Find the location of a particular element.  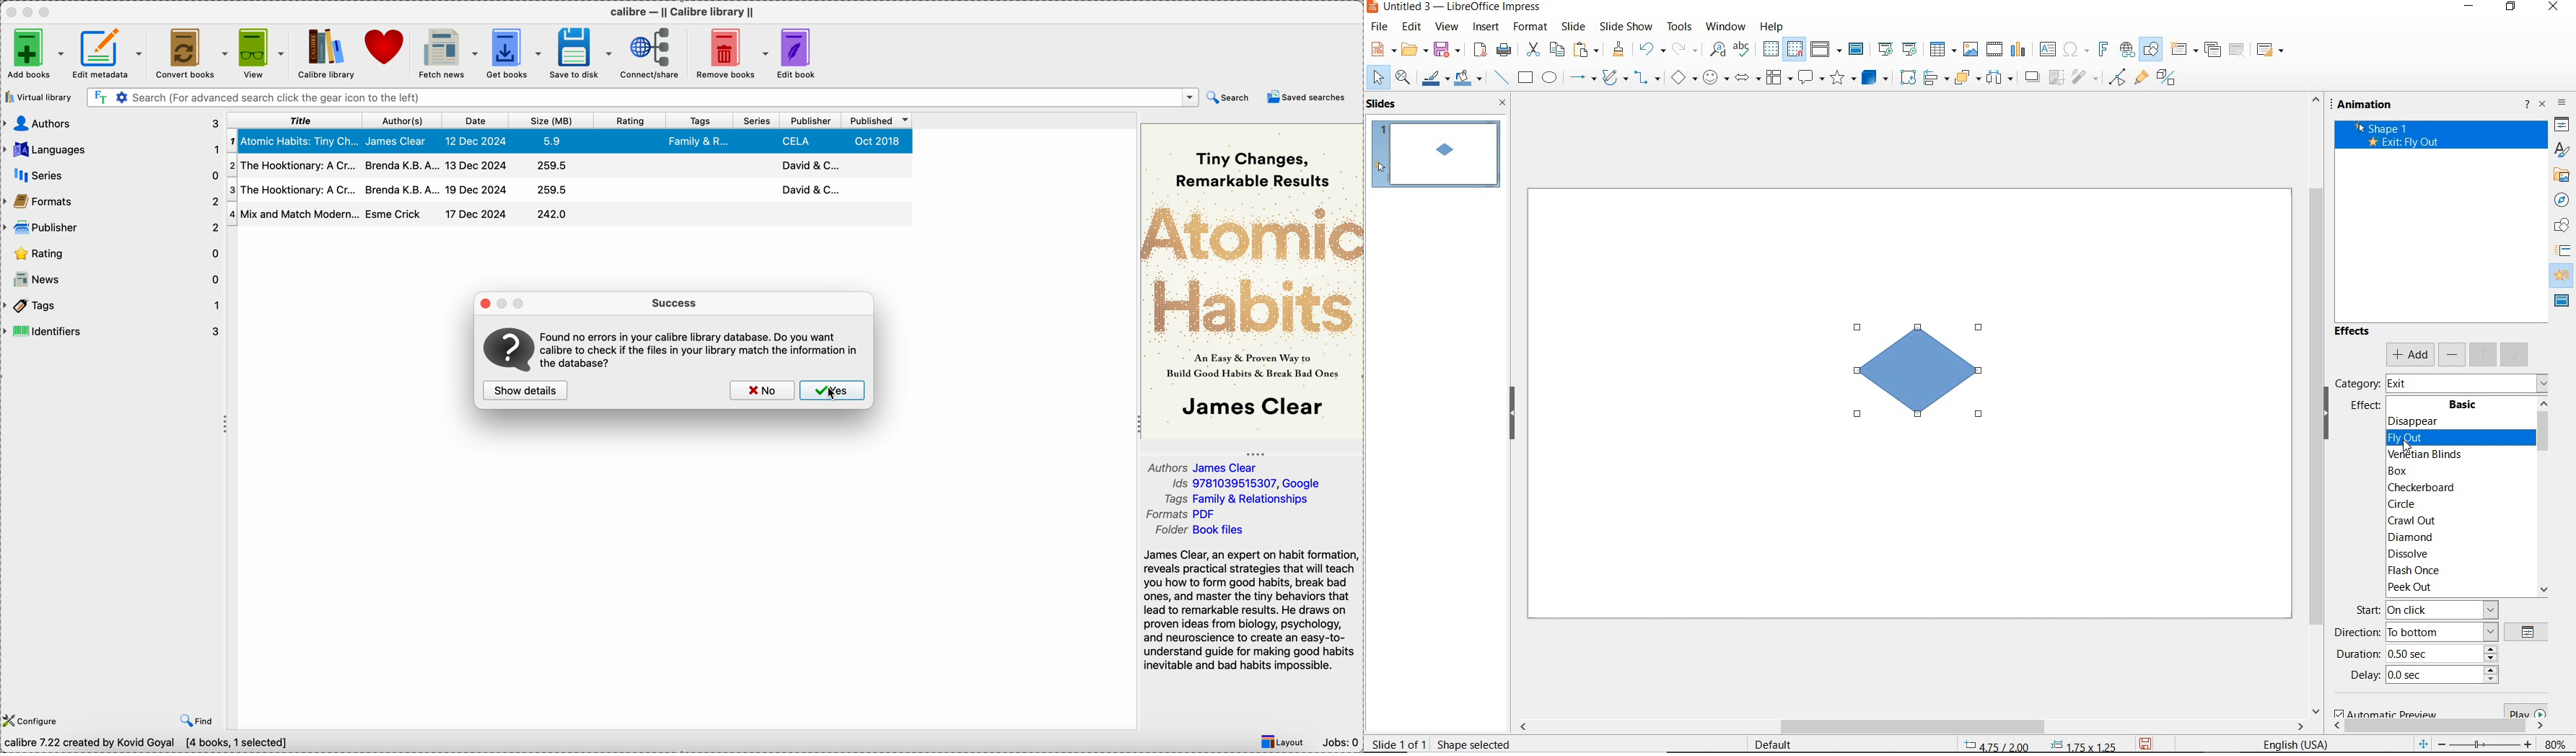

play is located at coordinates (2523, 710).